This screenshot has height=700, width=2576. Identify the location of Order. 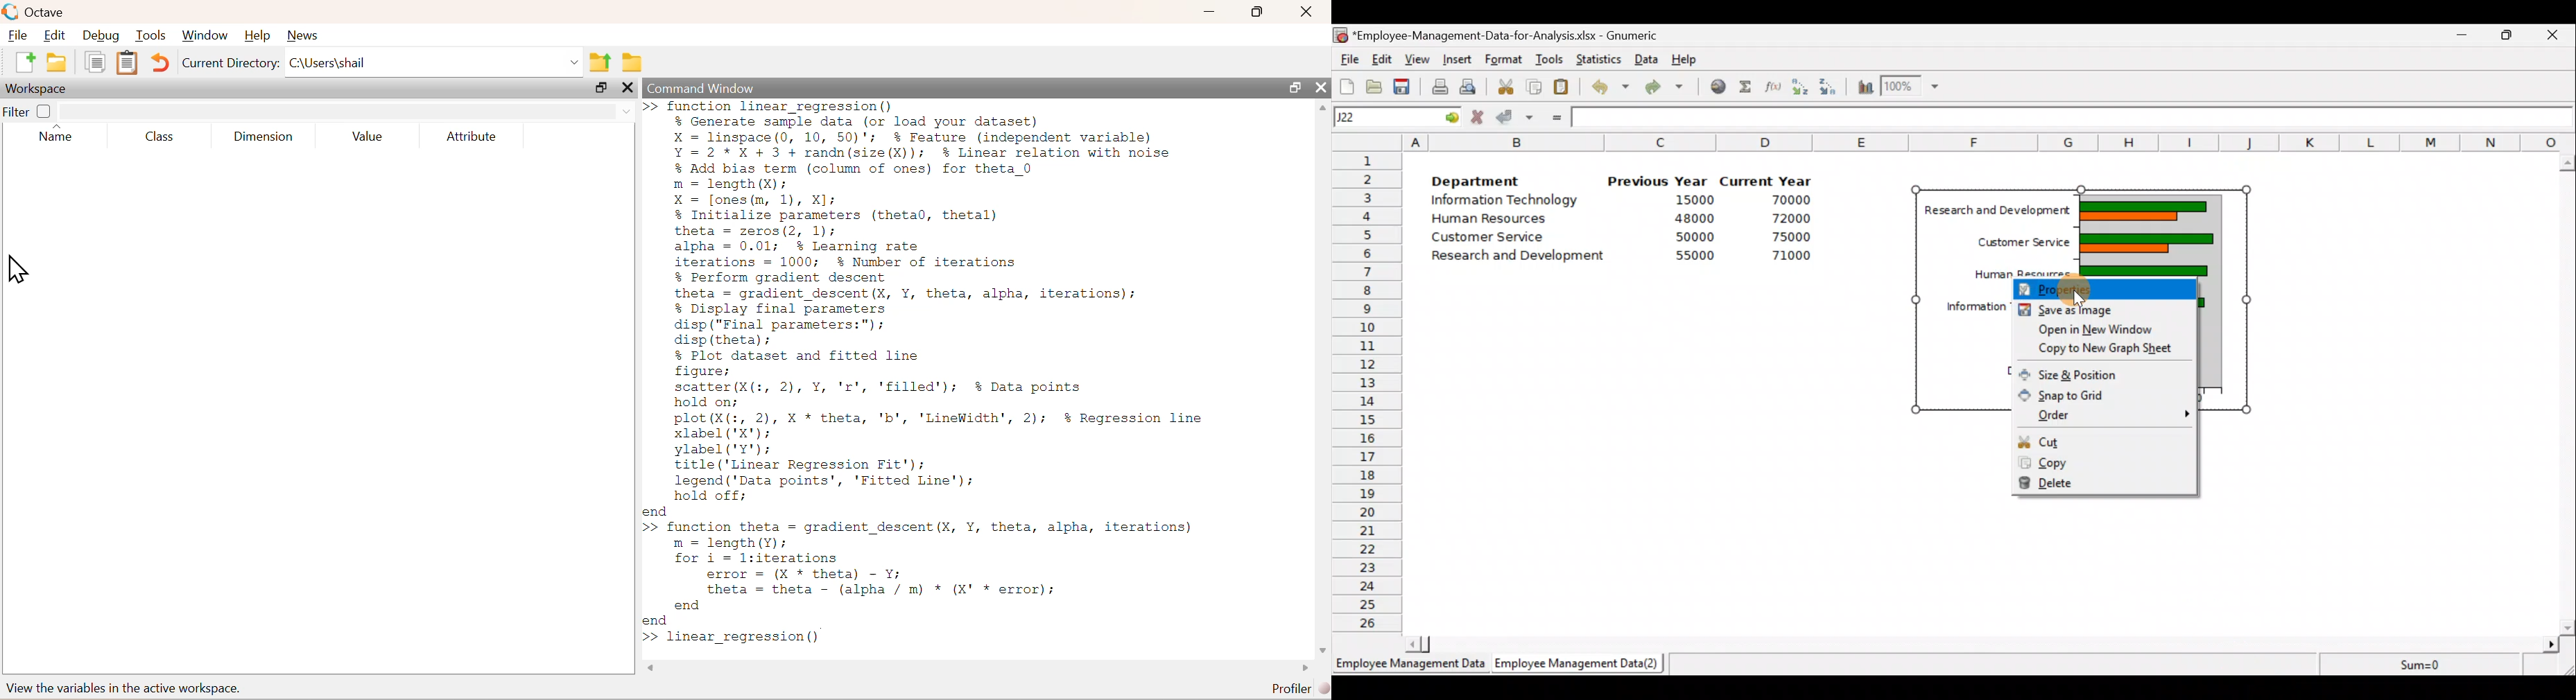
(2105, 416).